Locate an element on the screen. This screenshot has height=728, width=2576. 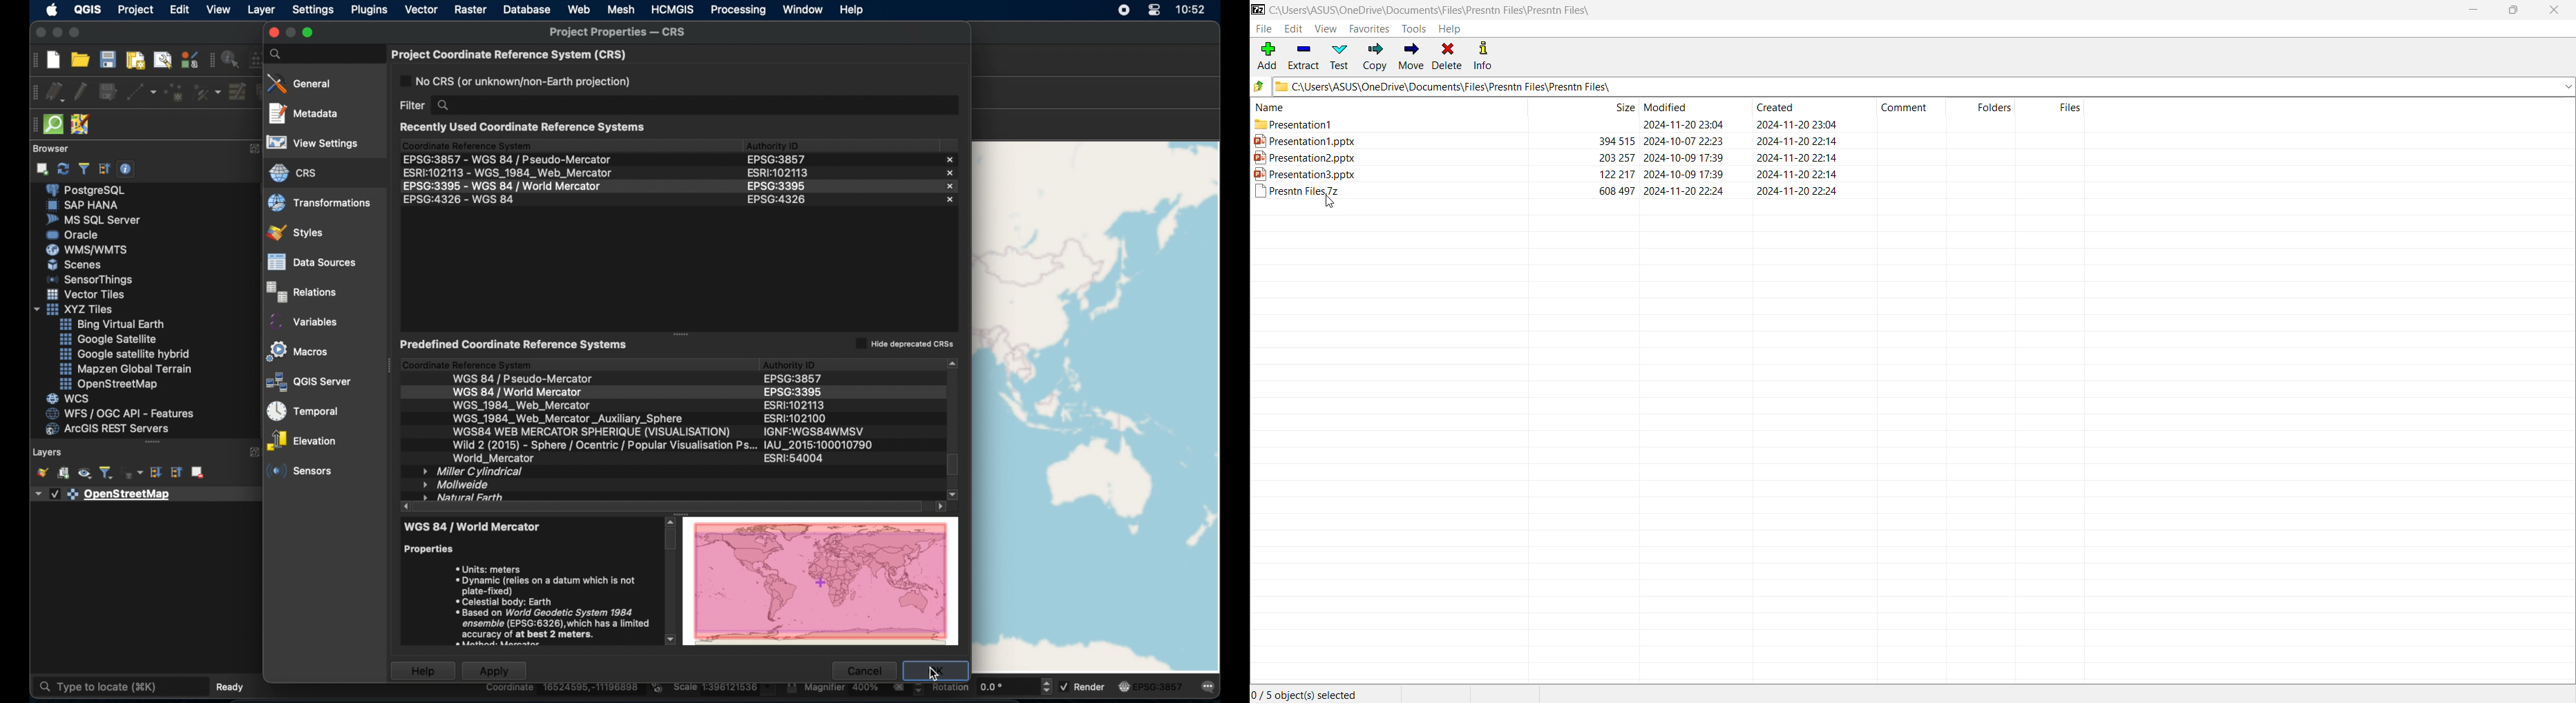
miller cylindrical is located at coordinates (473, 471).